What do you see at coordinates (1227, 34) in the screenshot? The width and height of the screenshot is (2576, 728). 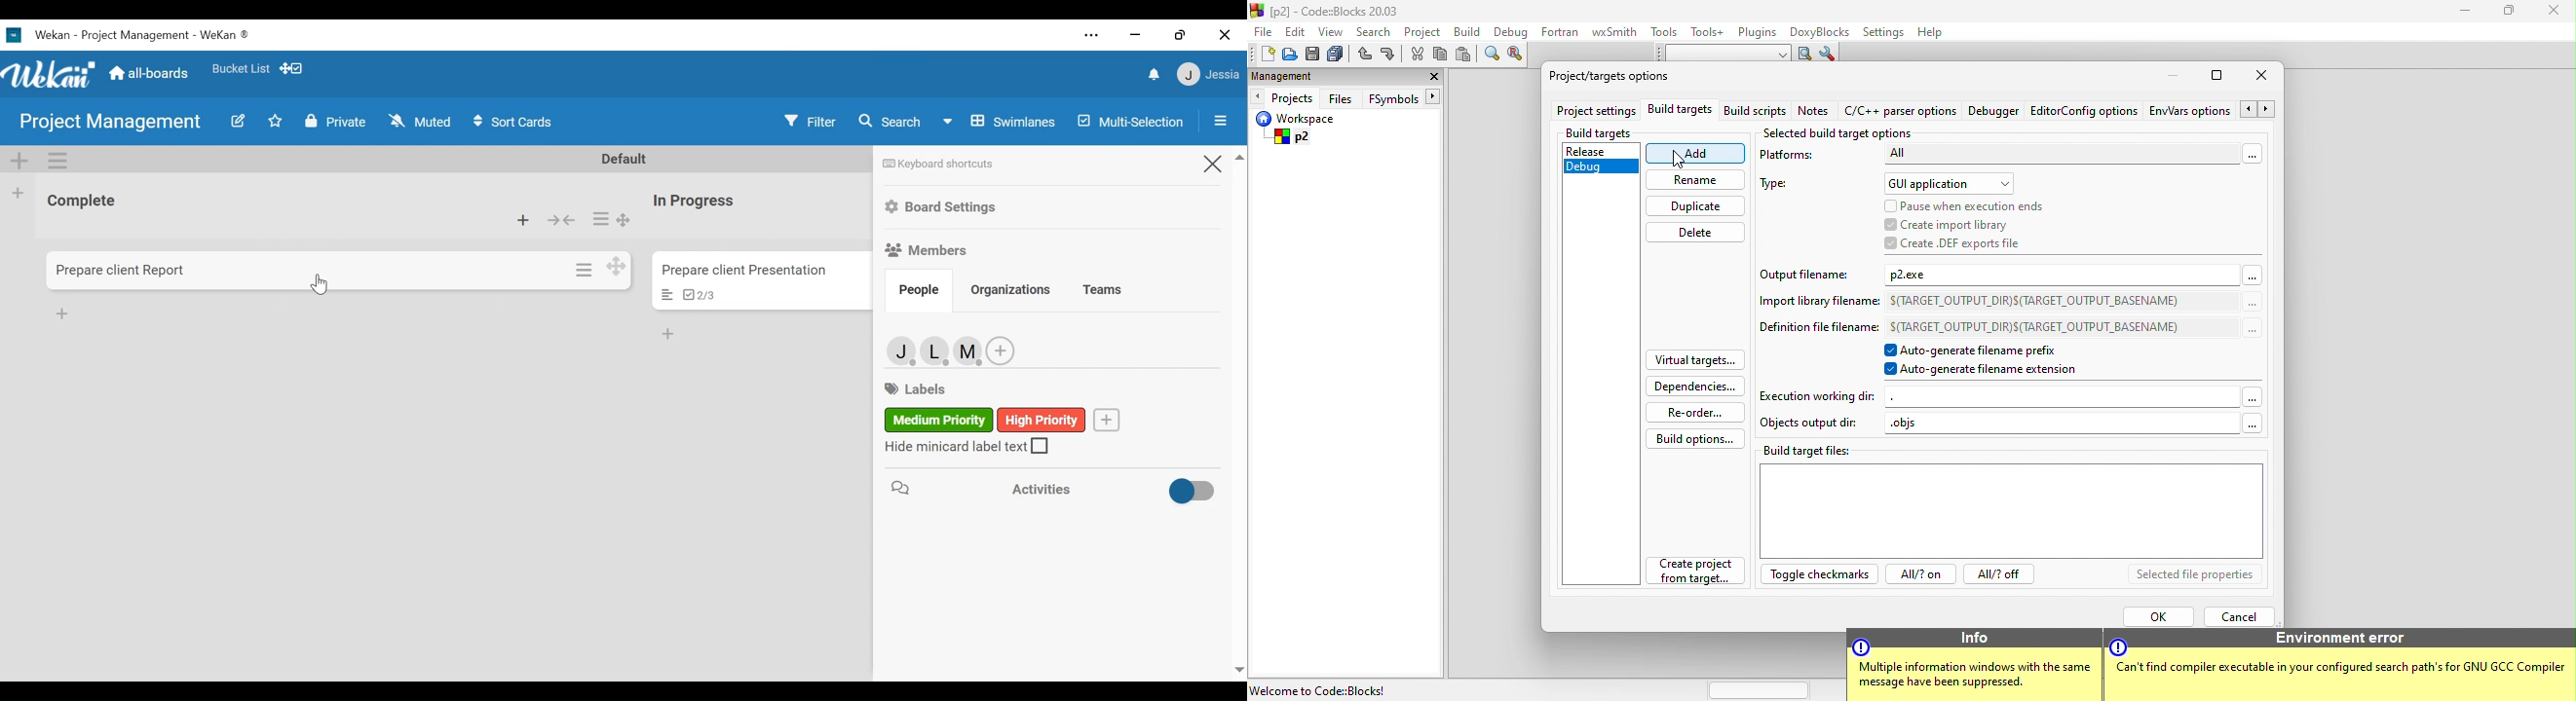 I see `Close` at bounding box center [1227, 34].